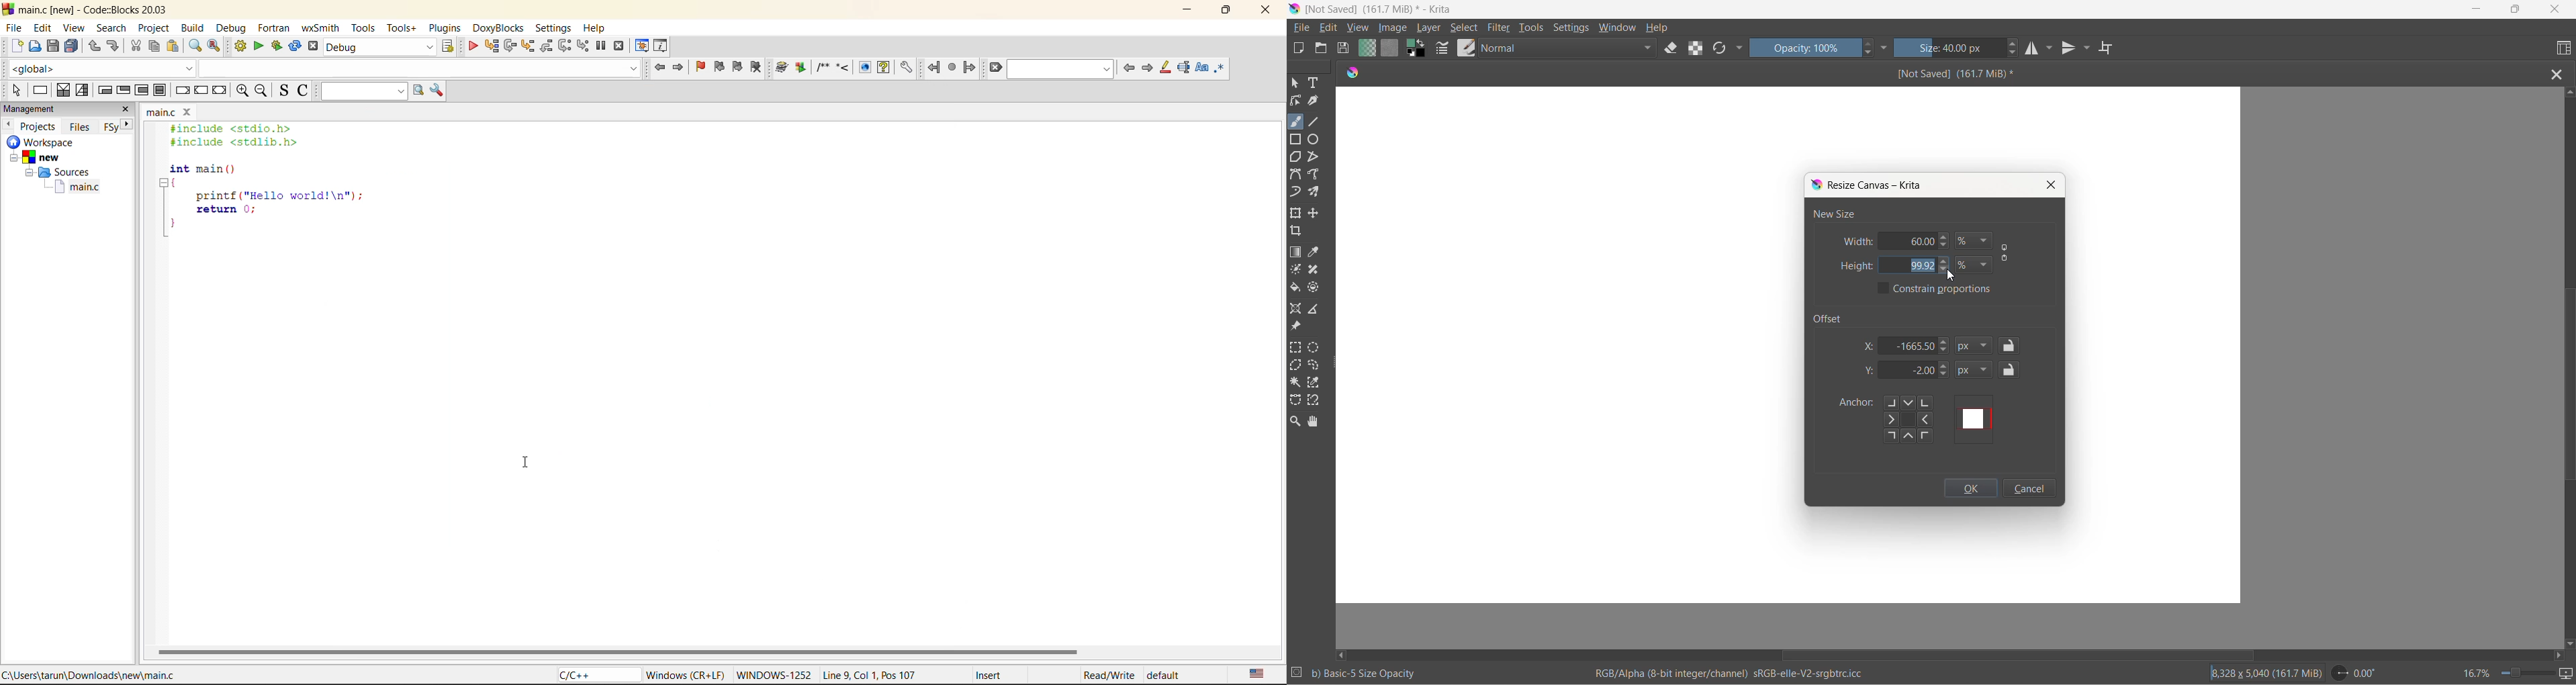 This screenshot has width=2576, height=700. What do you see at coordinates (1332, 28) in the screenshot?
I see `edit` at bounding box center [1332, 28].